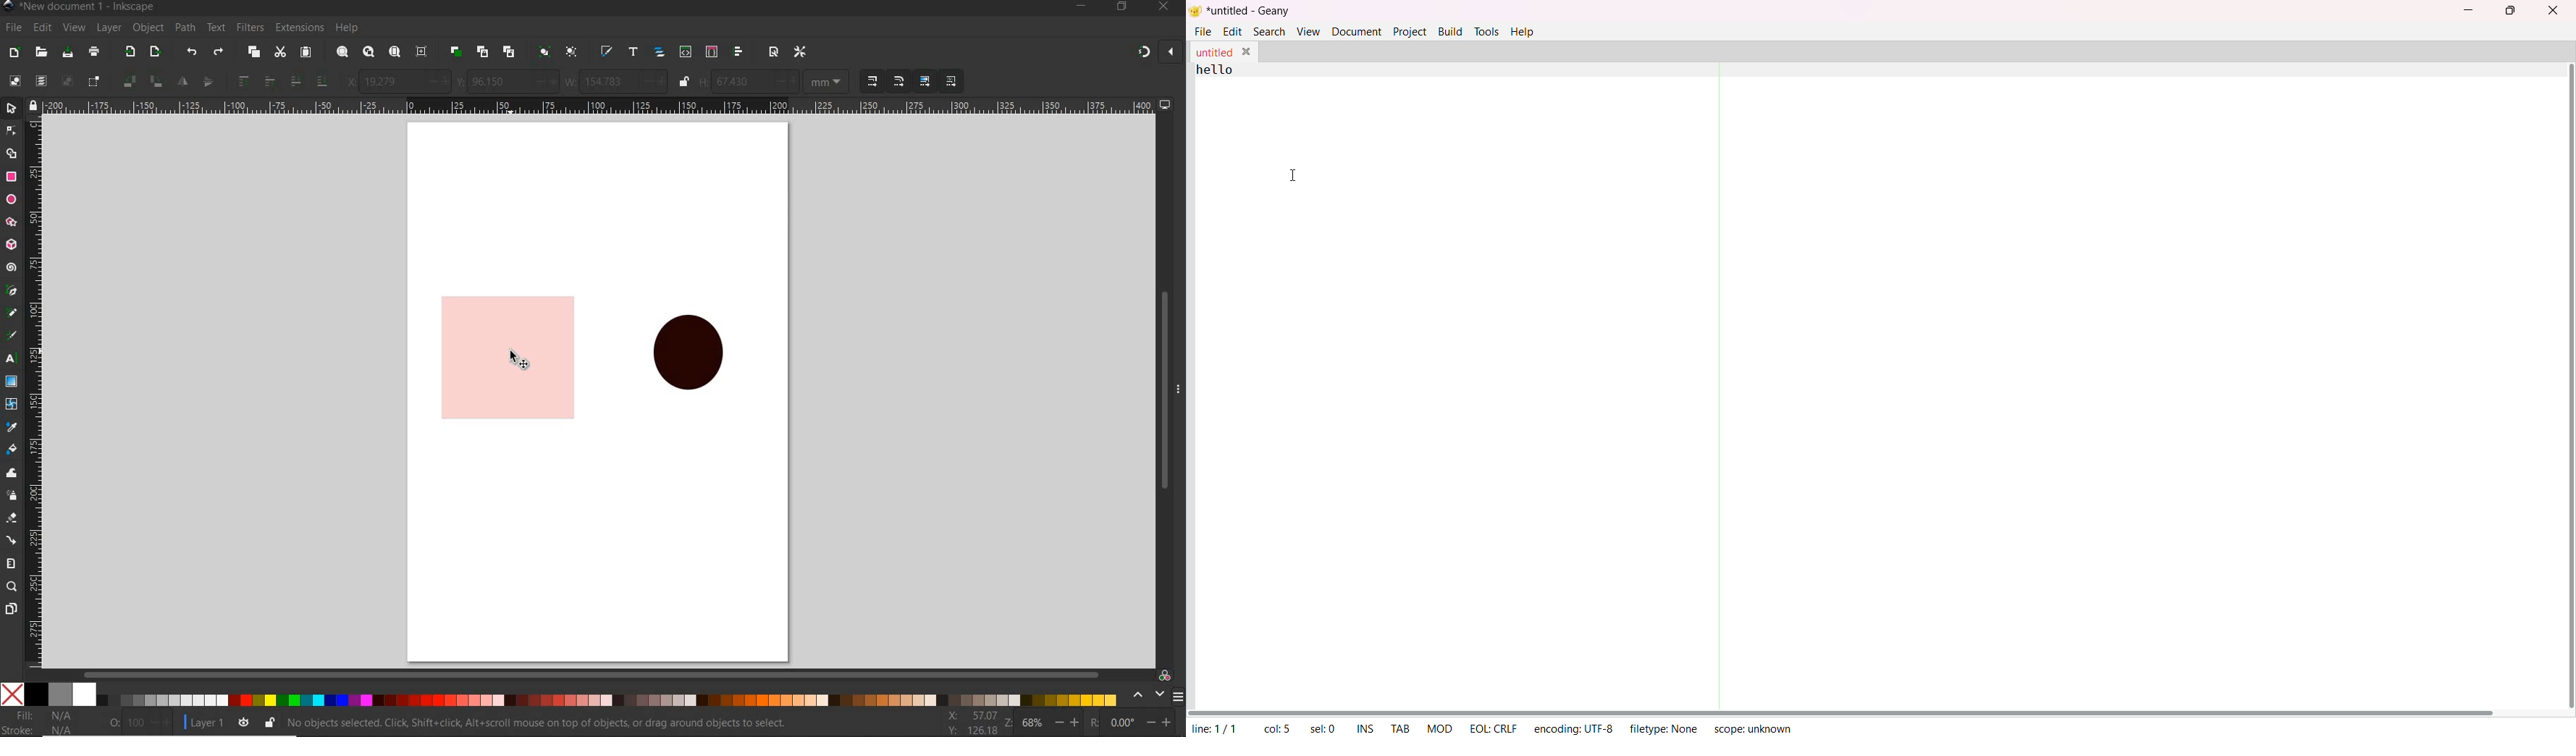 The width and height of the screenshot is (2576, 756). I want to click on logo, so click(1195, 11).